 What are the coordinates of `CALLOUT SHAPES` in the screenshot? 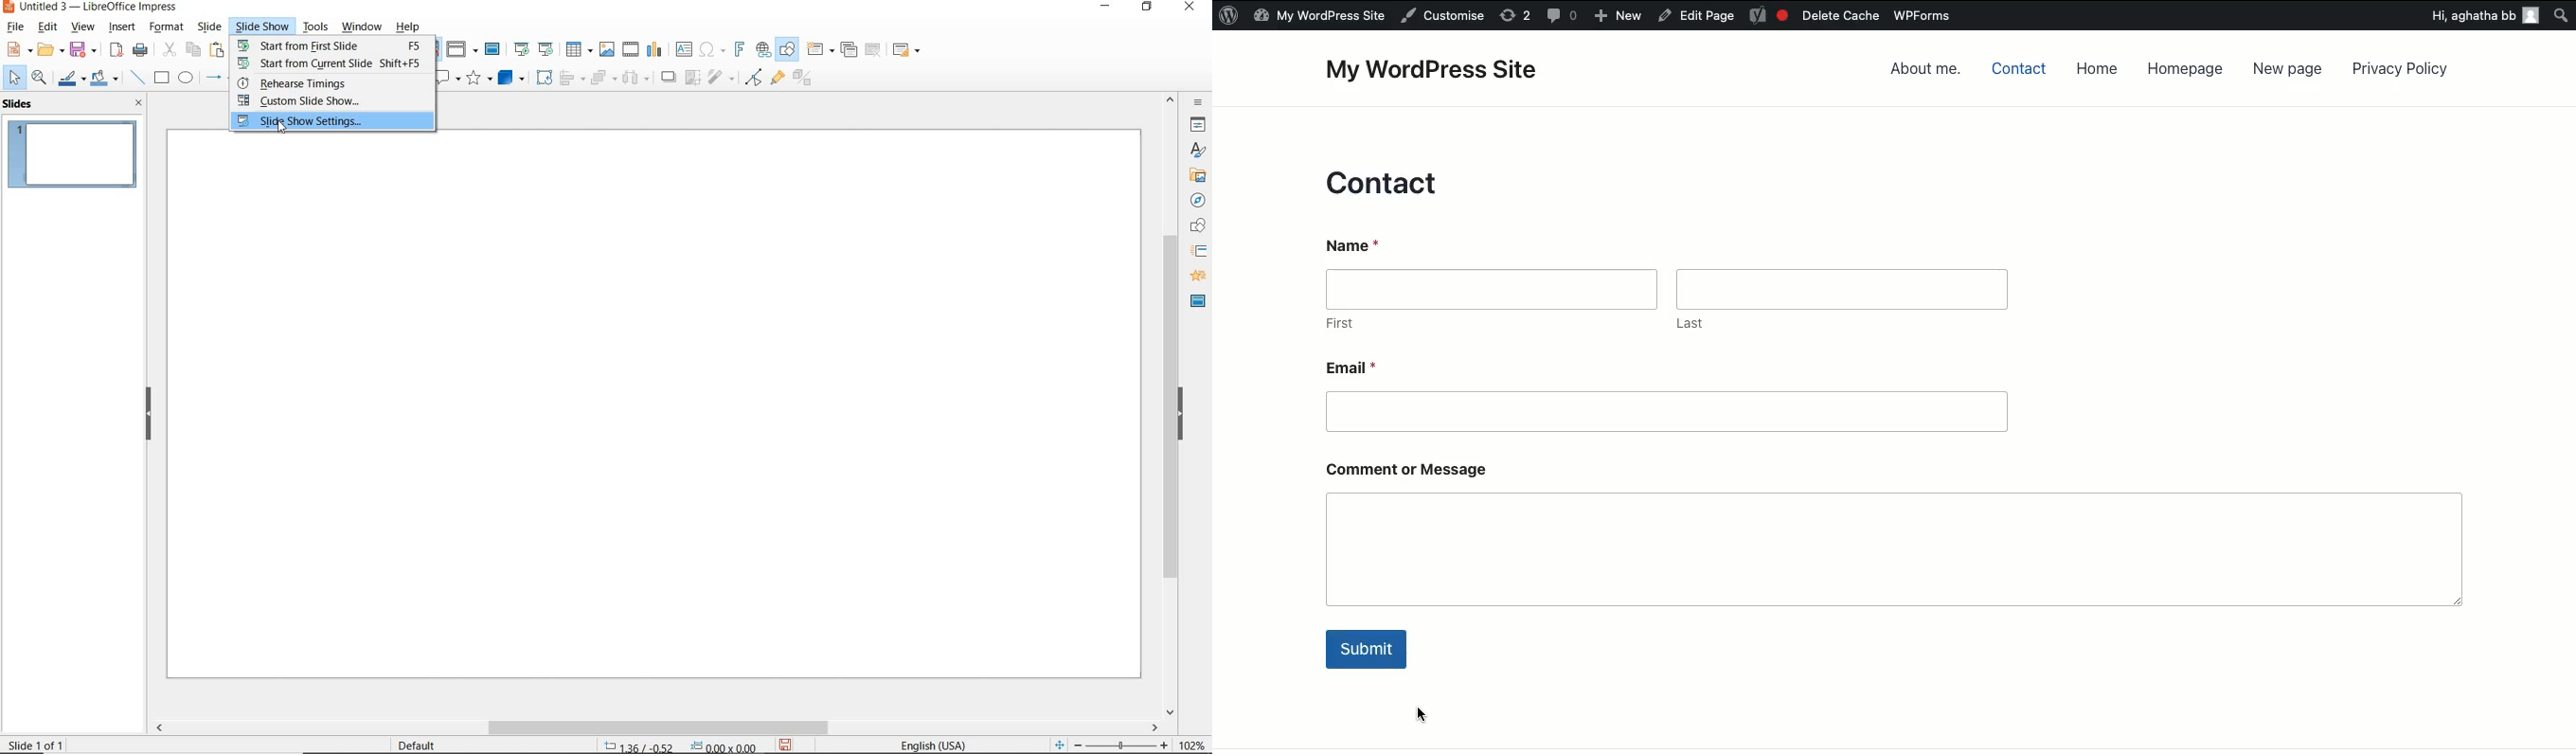 It's located at (450, 79).